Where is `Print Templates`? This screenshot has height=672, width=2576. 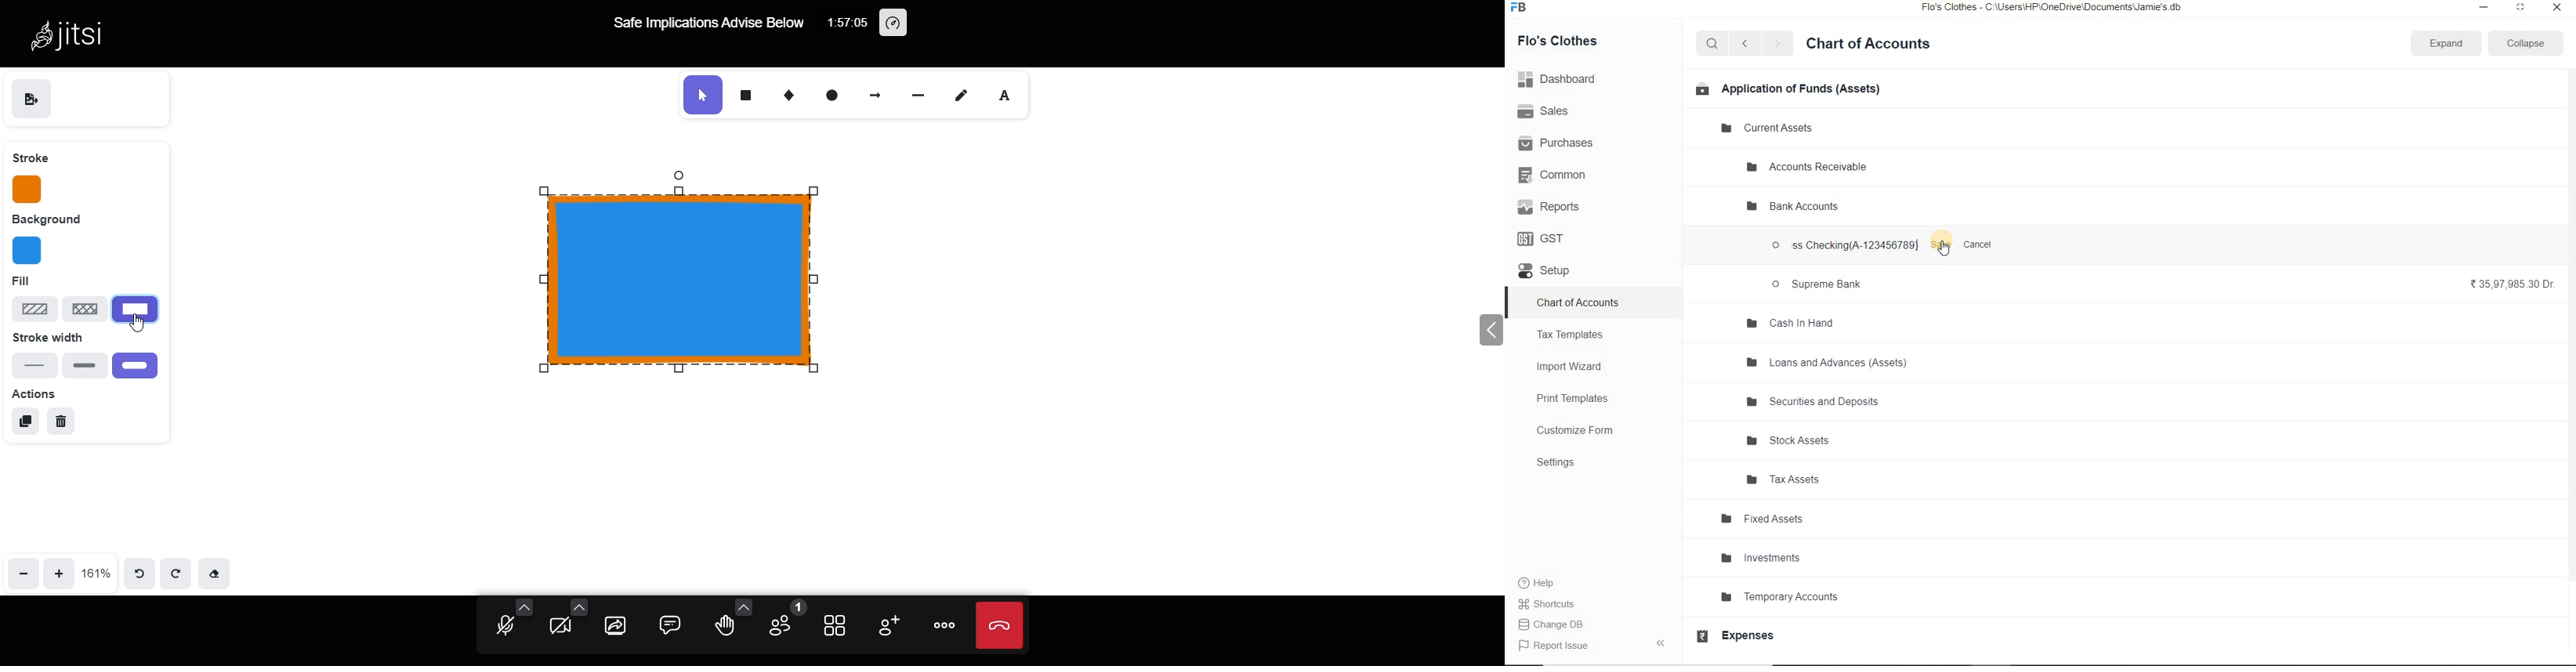
Print Templates is located at coordinates (1584, 398).